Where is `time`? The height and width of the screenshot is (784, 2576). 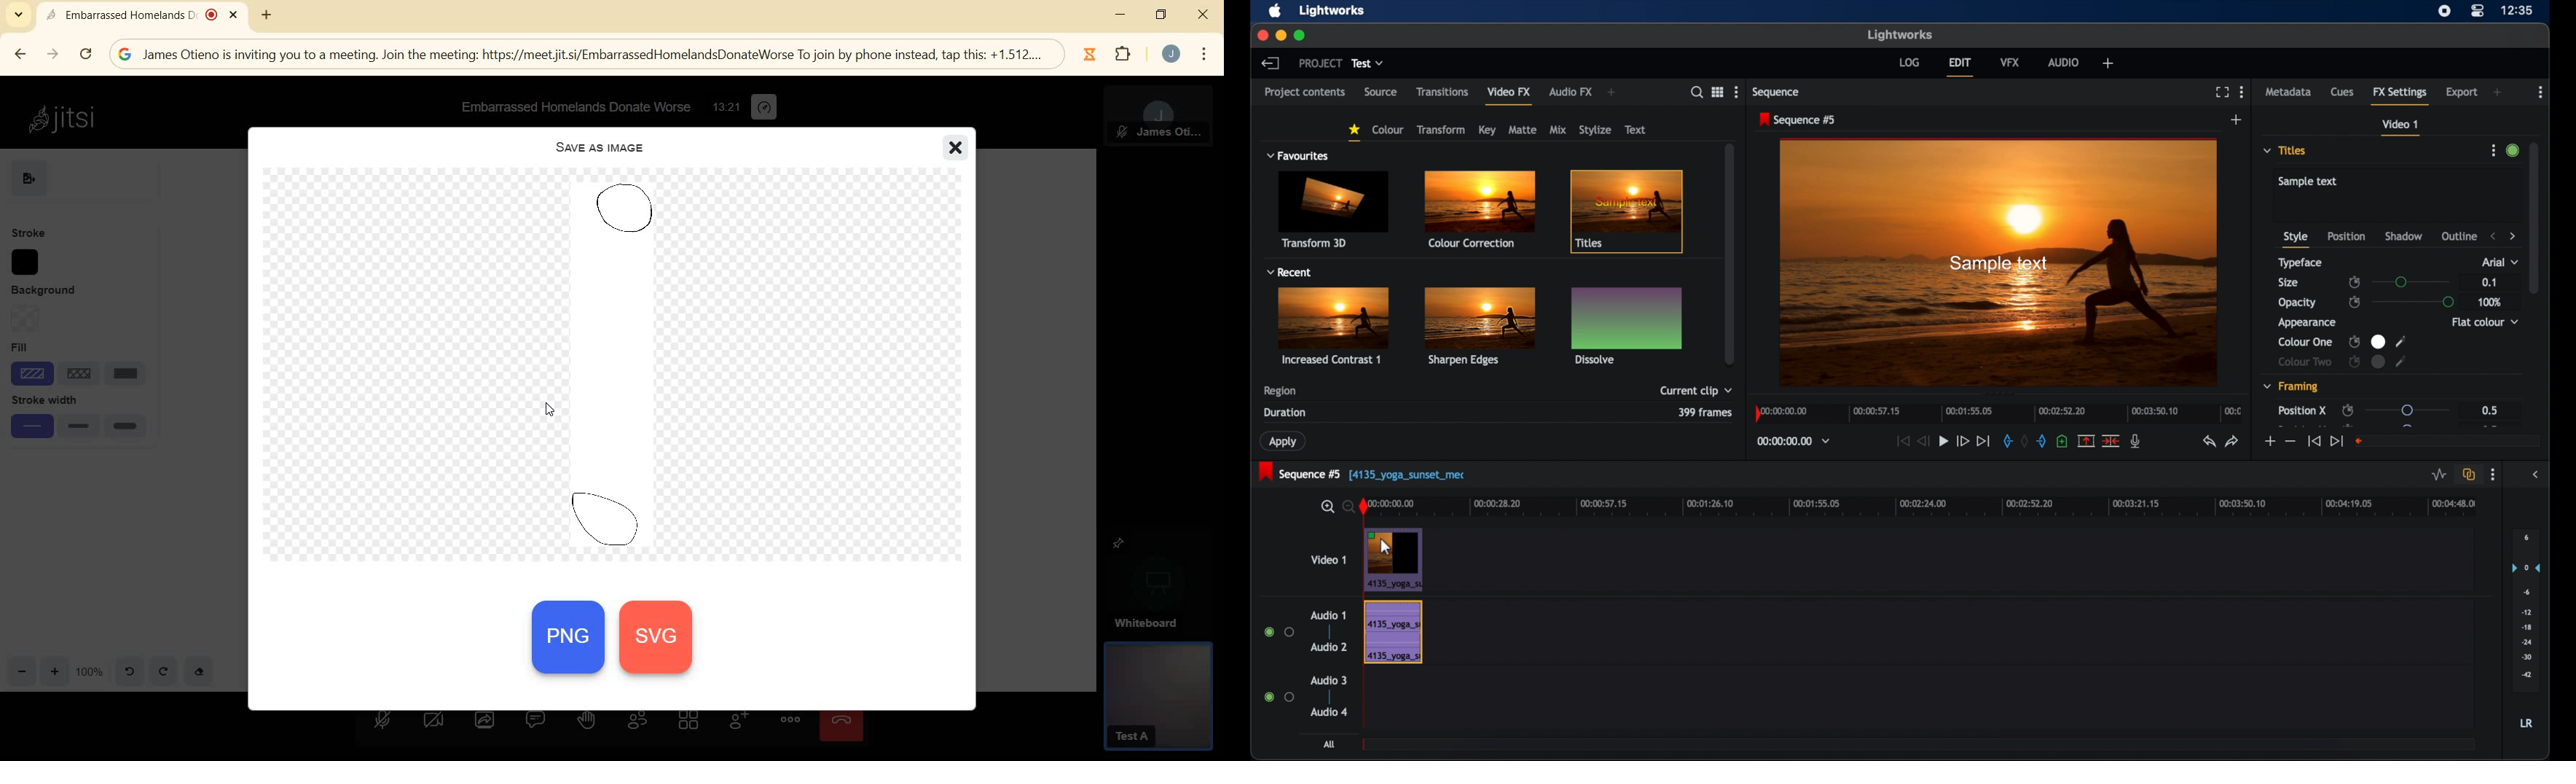 time is located at coordinates (2518, 11).